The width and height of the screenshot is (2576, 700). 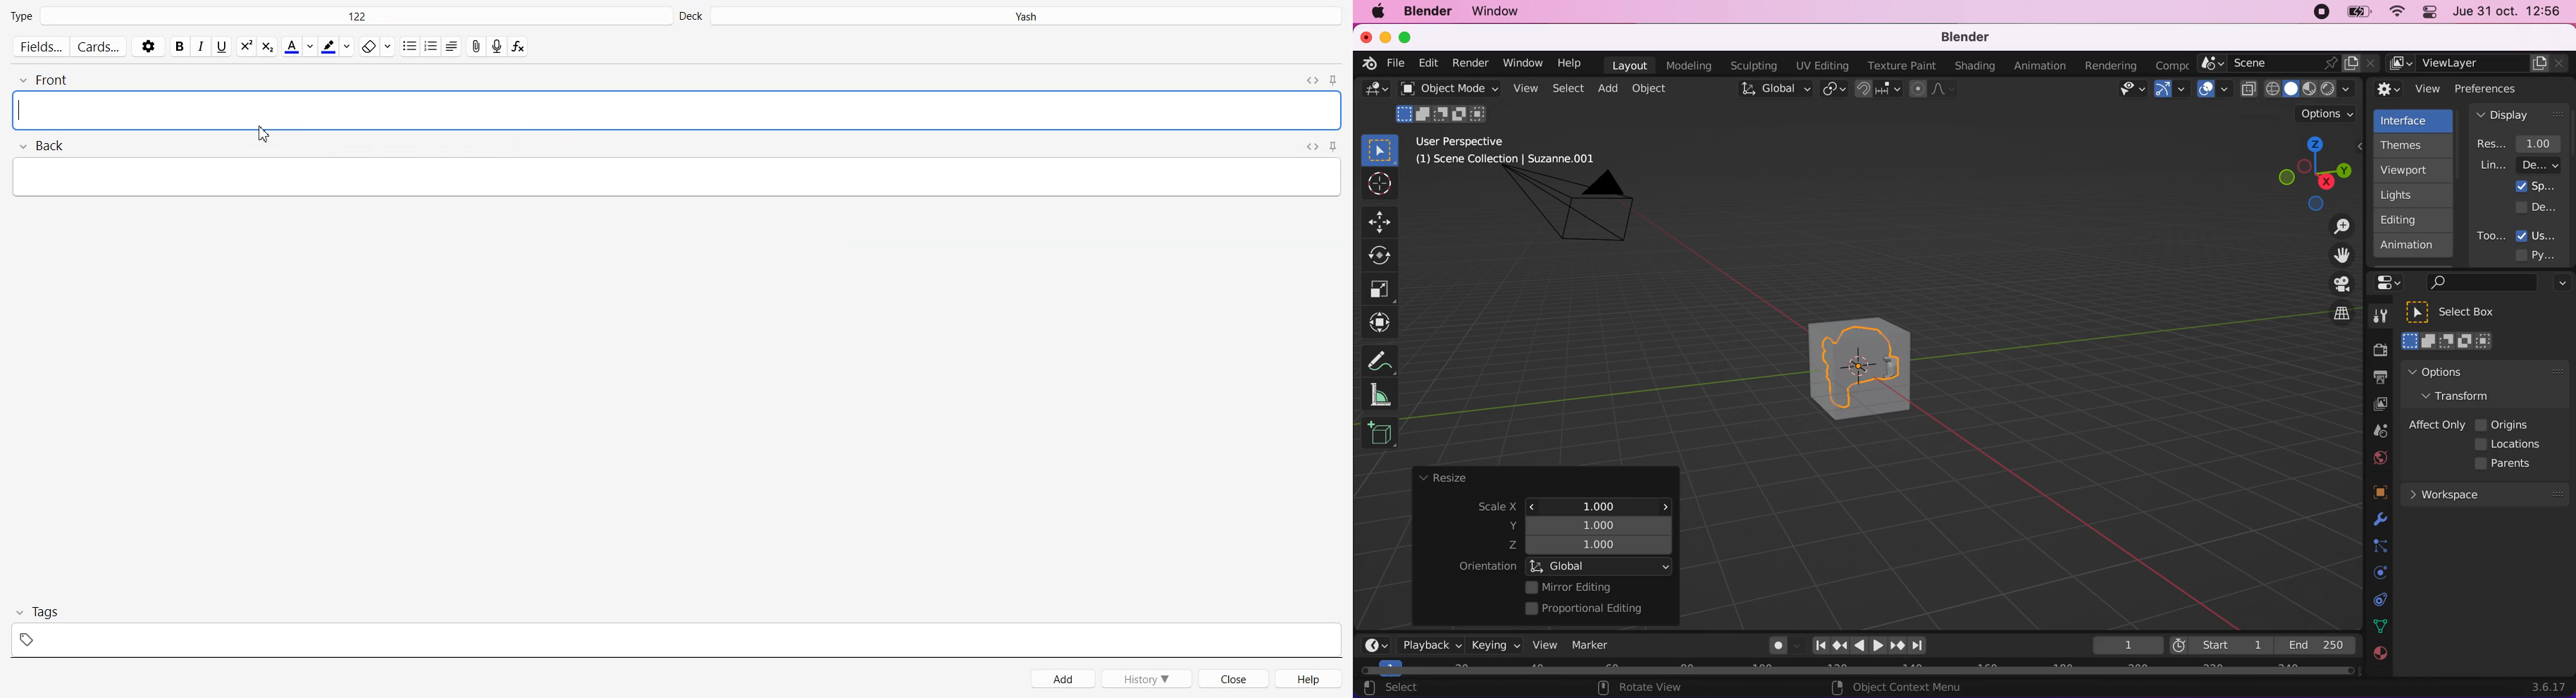 I want to click on active workspace, so click(x=2169, y=64).